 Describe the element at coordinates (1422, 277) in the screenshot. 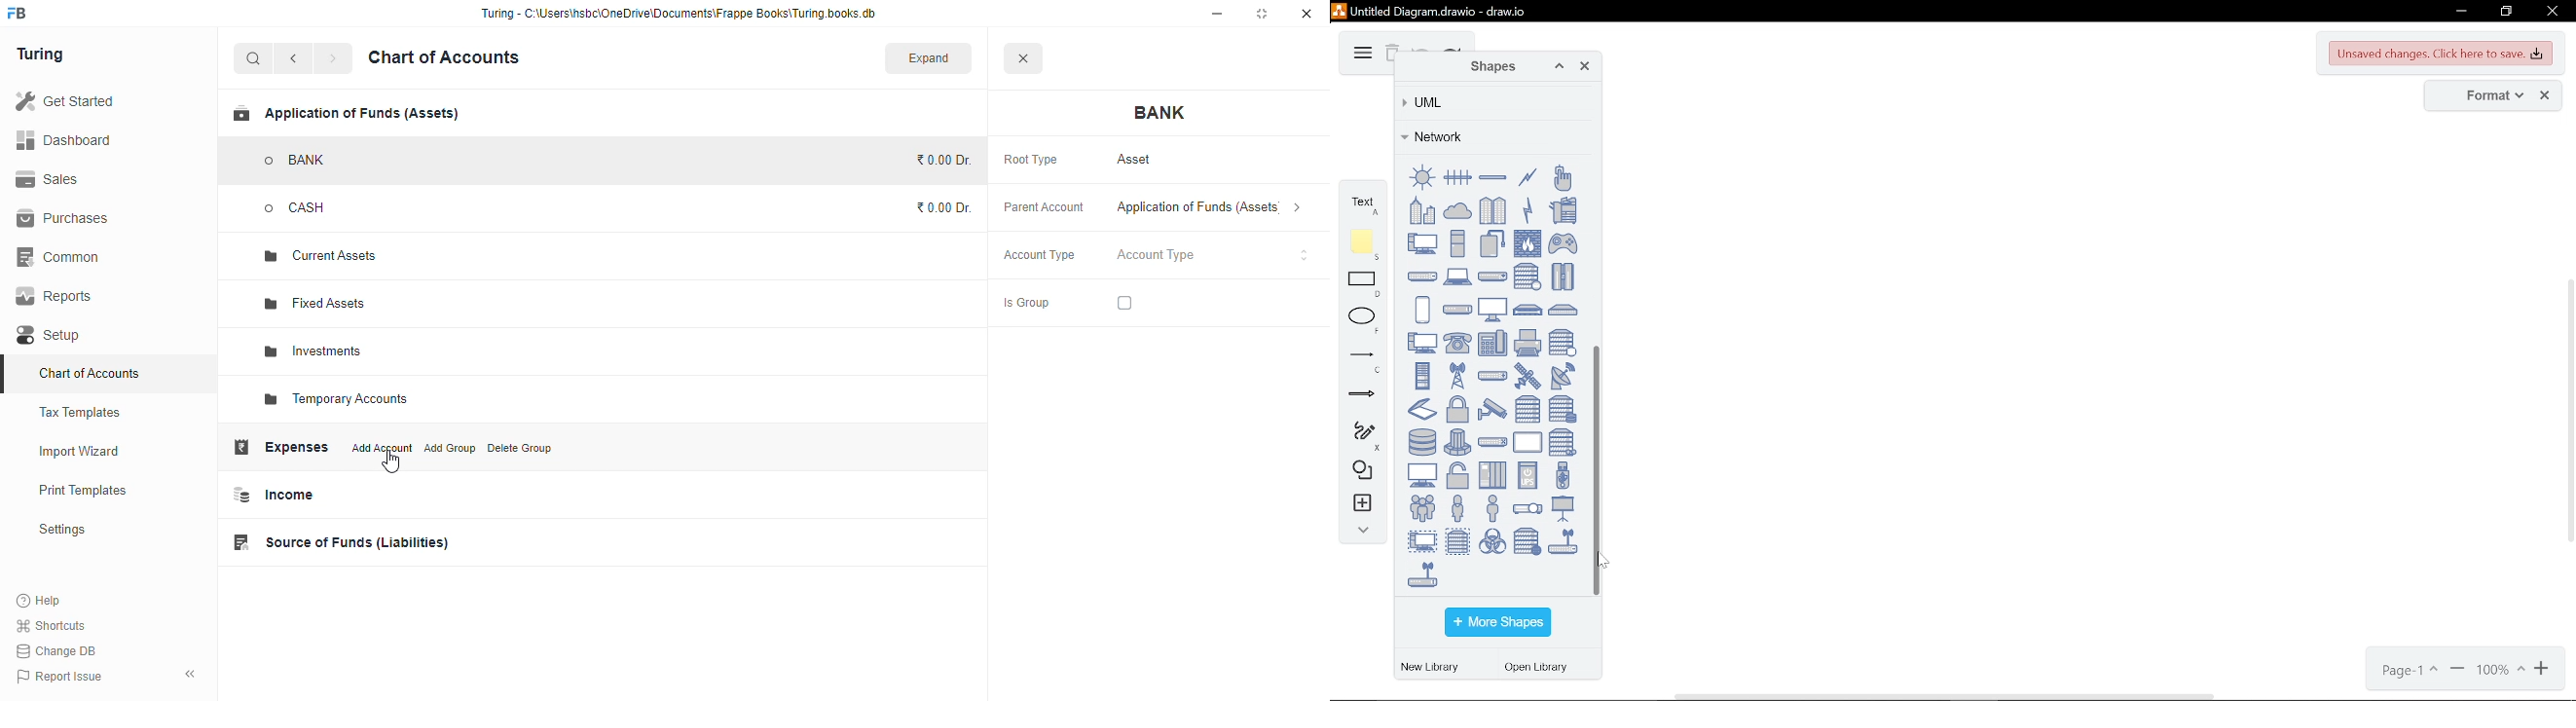

I see `hub` at that location.